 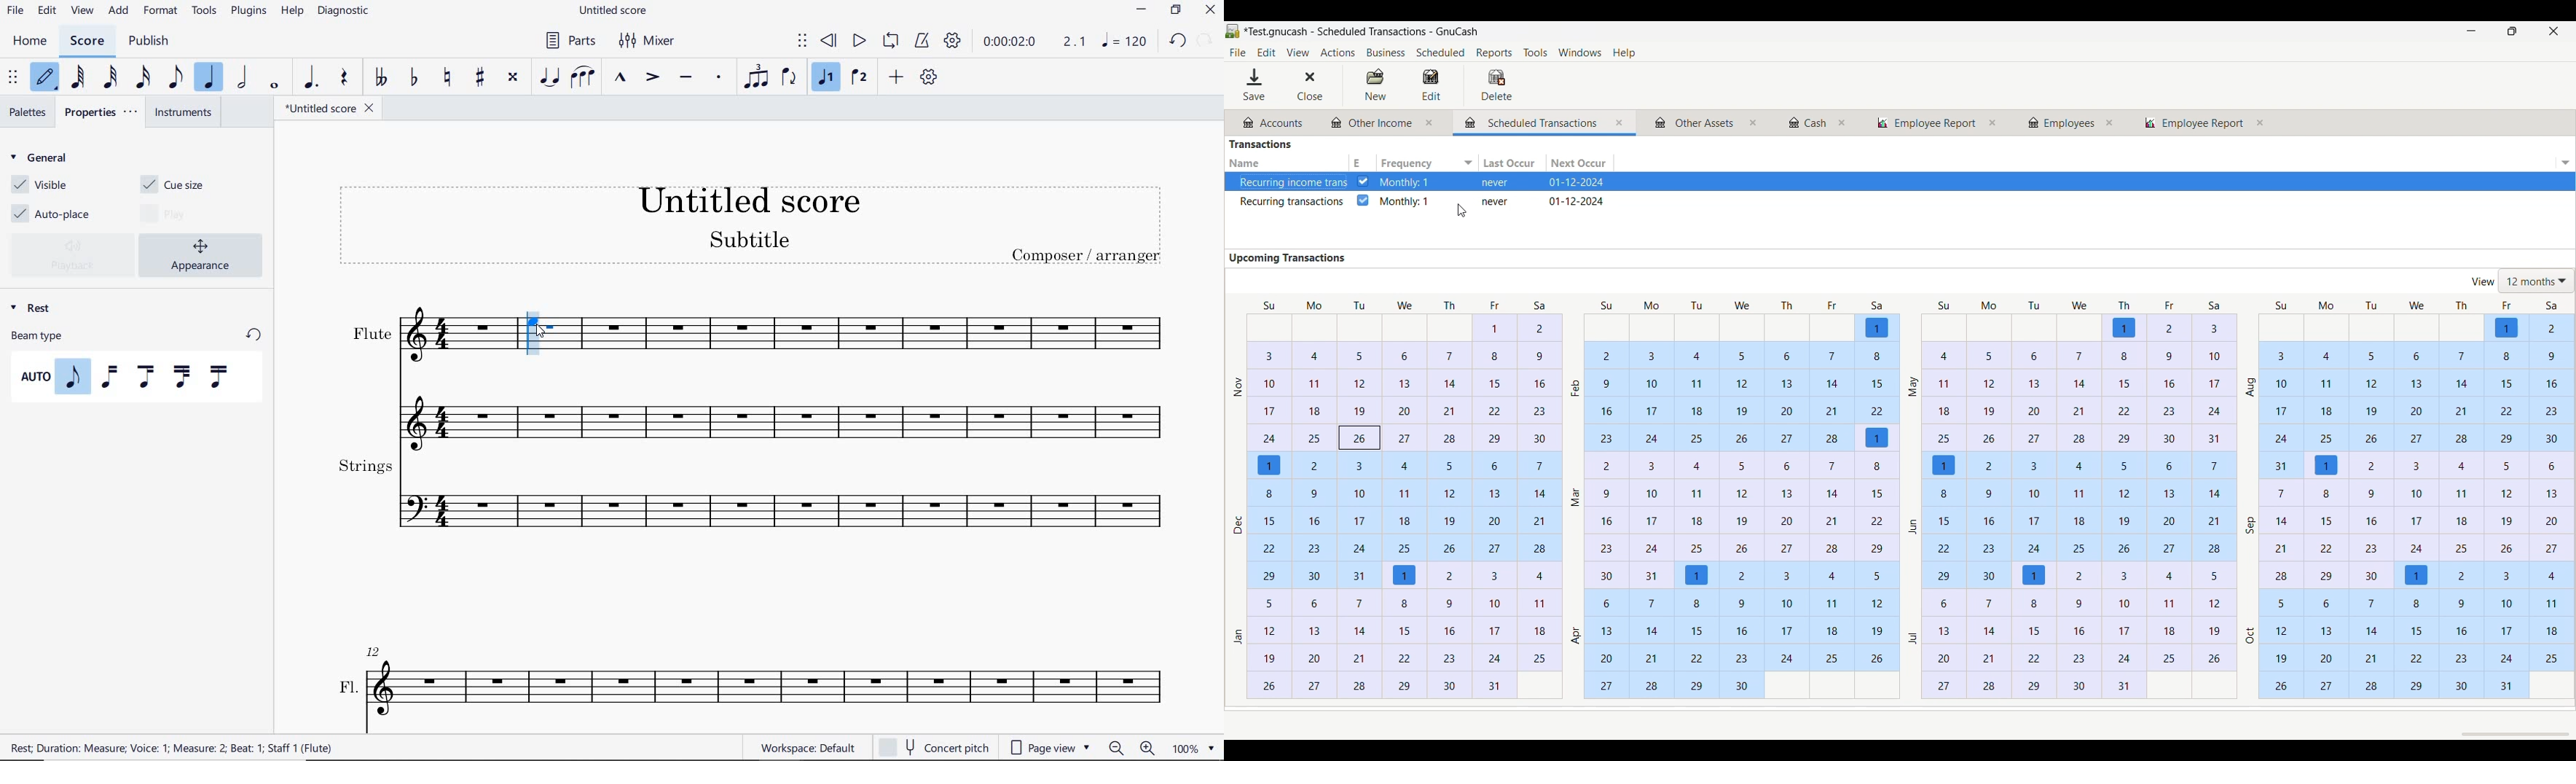 I want to click on close, so click(x=2111, y=123).